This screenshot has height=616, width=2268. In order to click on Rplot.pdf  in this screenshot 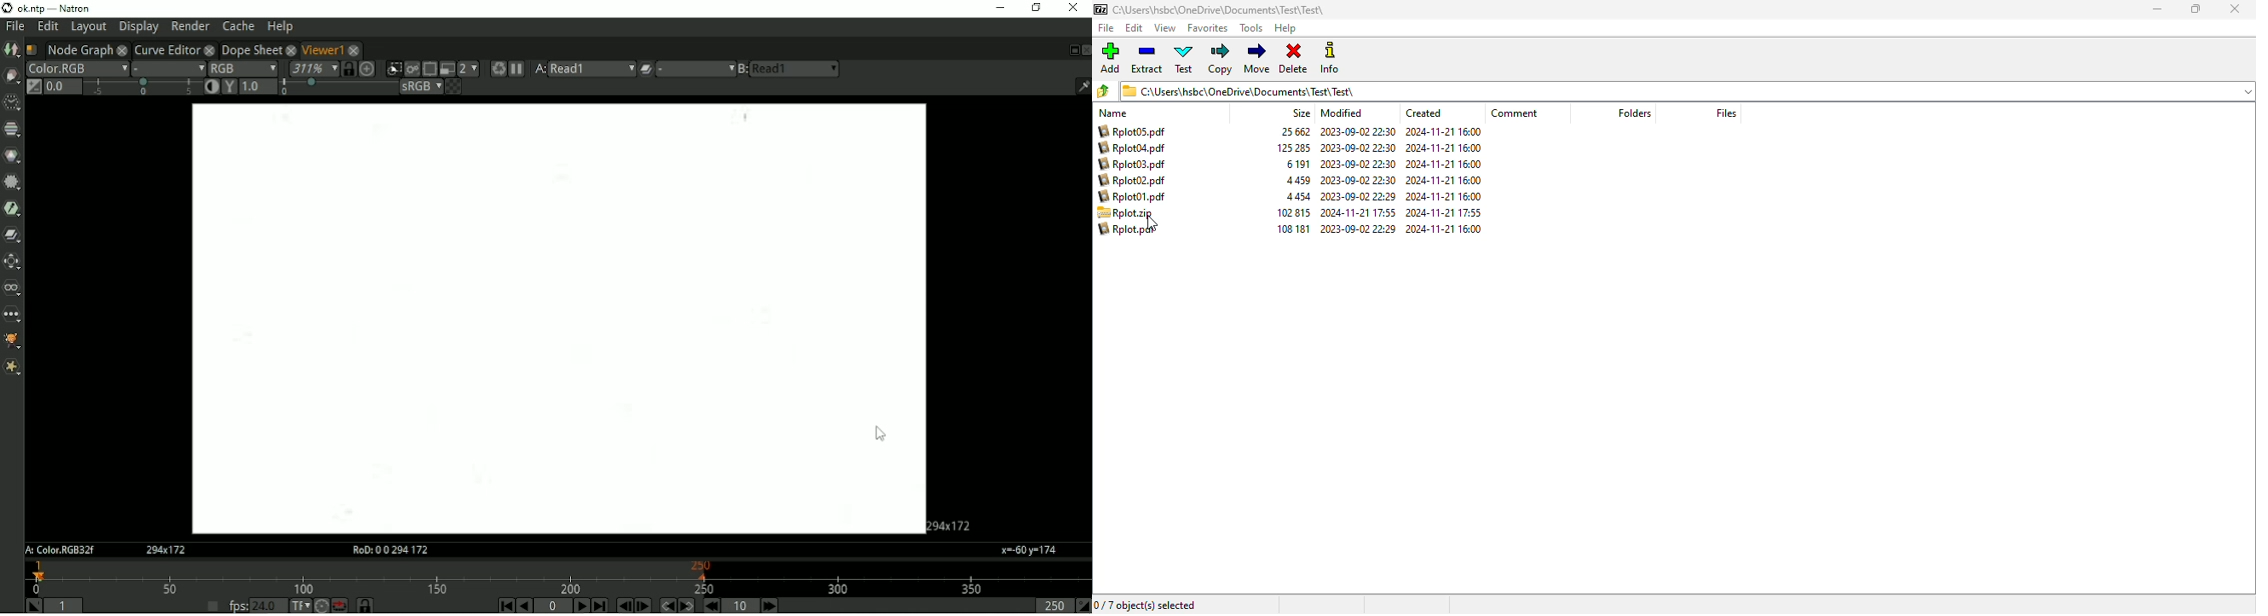, I will do `click(1130, 229)`.